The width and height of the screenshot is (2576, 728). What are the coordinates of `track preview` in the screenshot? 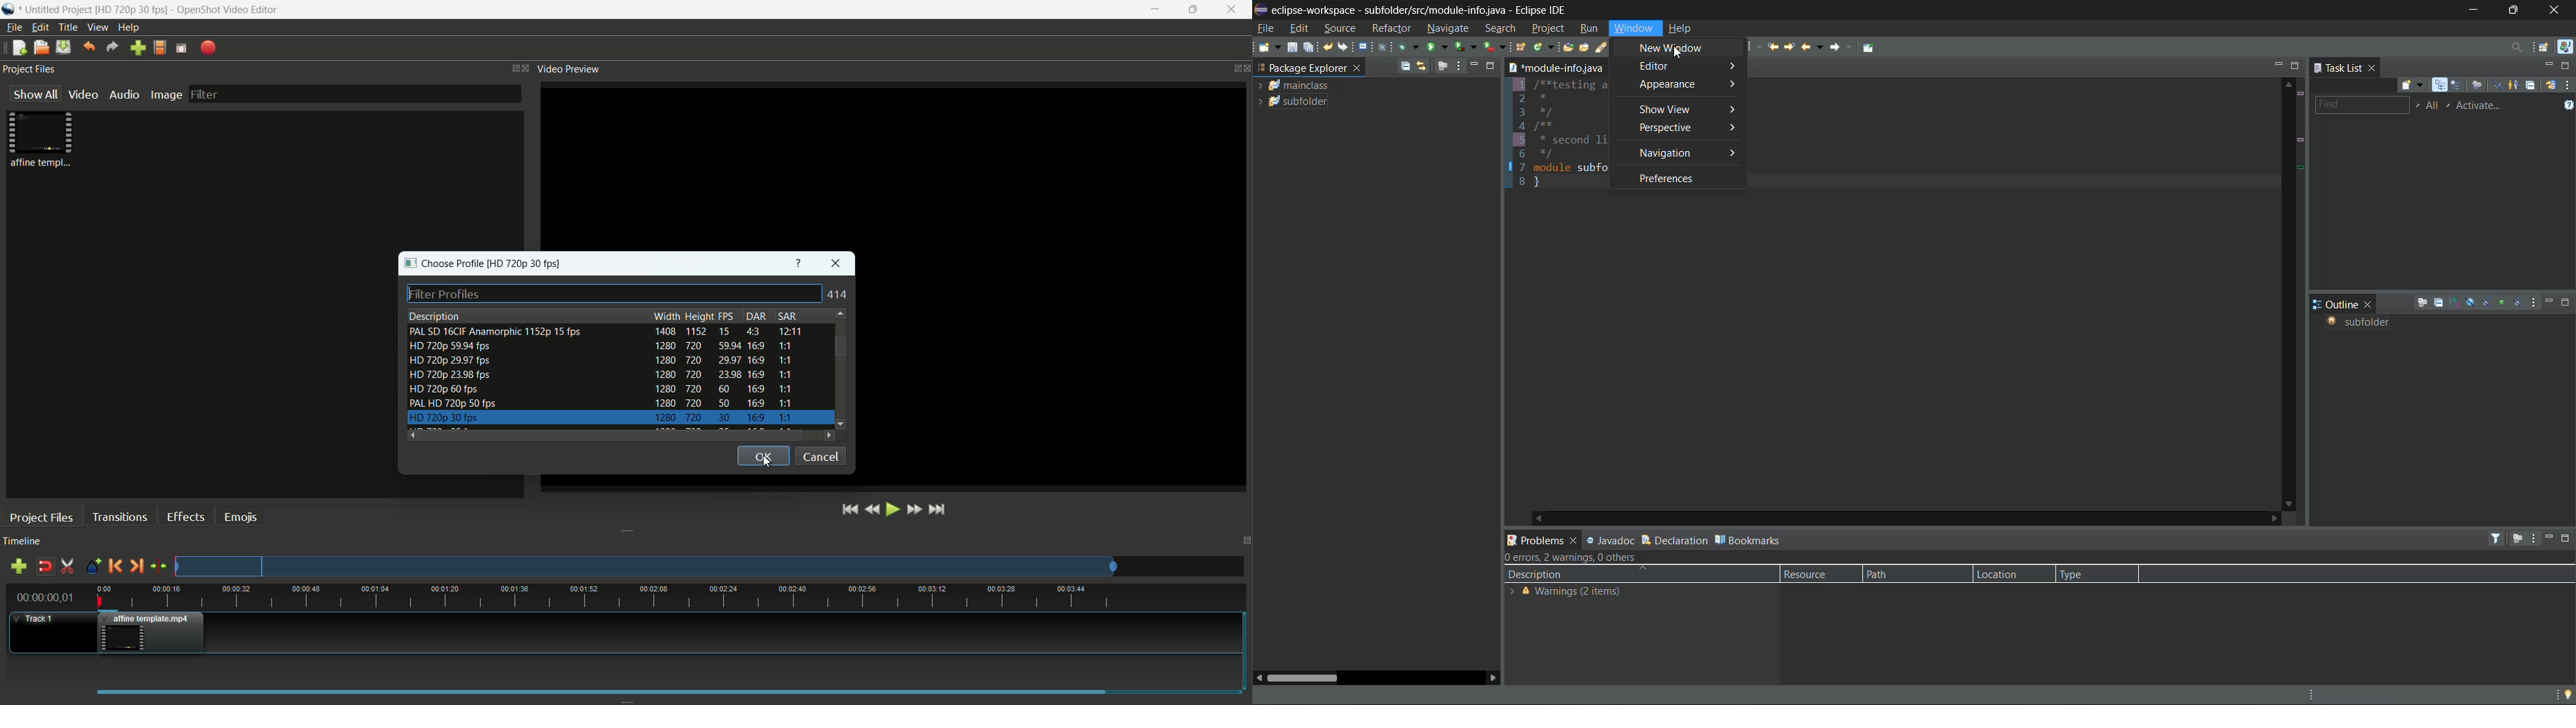 It's located at (647, 566).